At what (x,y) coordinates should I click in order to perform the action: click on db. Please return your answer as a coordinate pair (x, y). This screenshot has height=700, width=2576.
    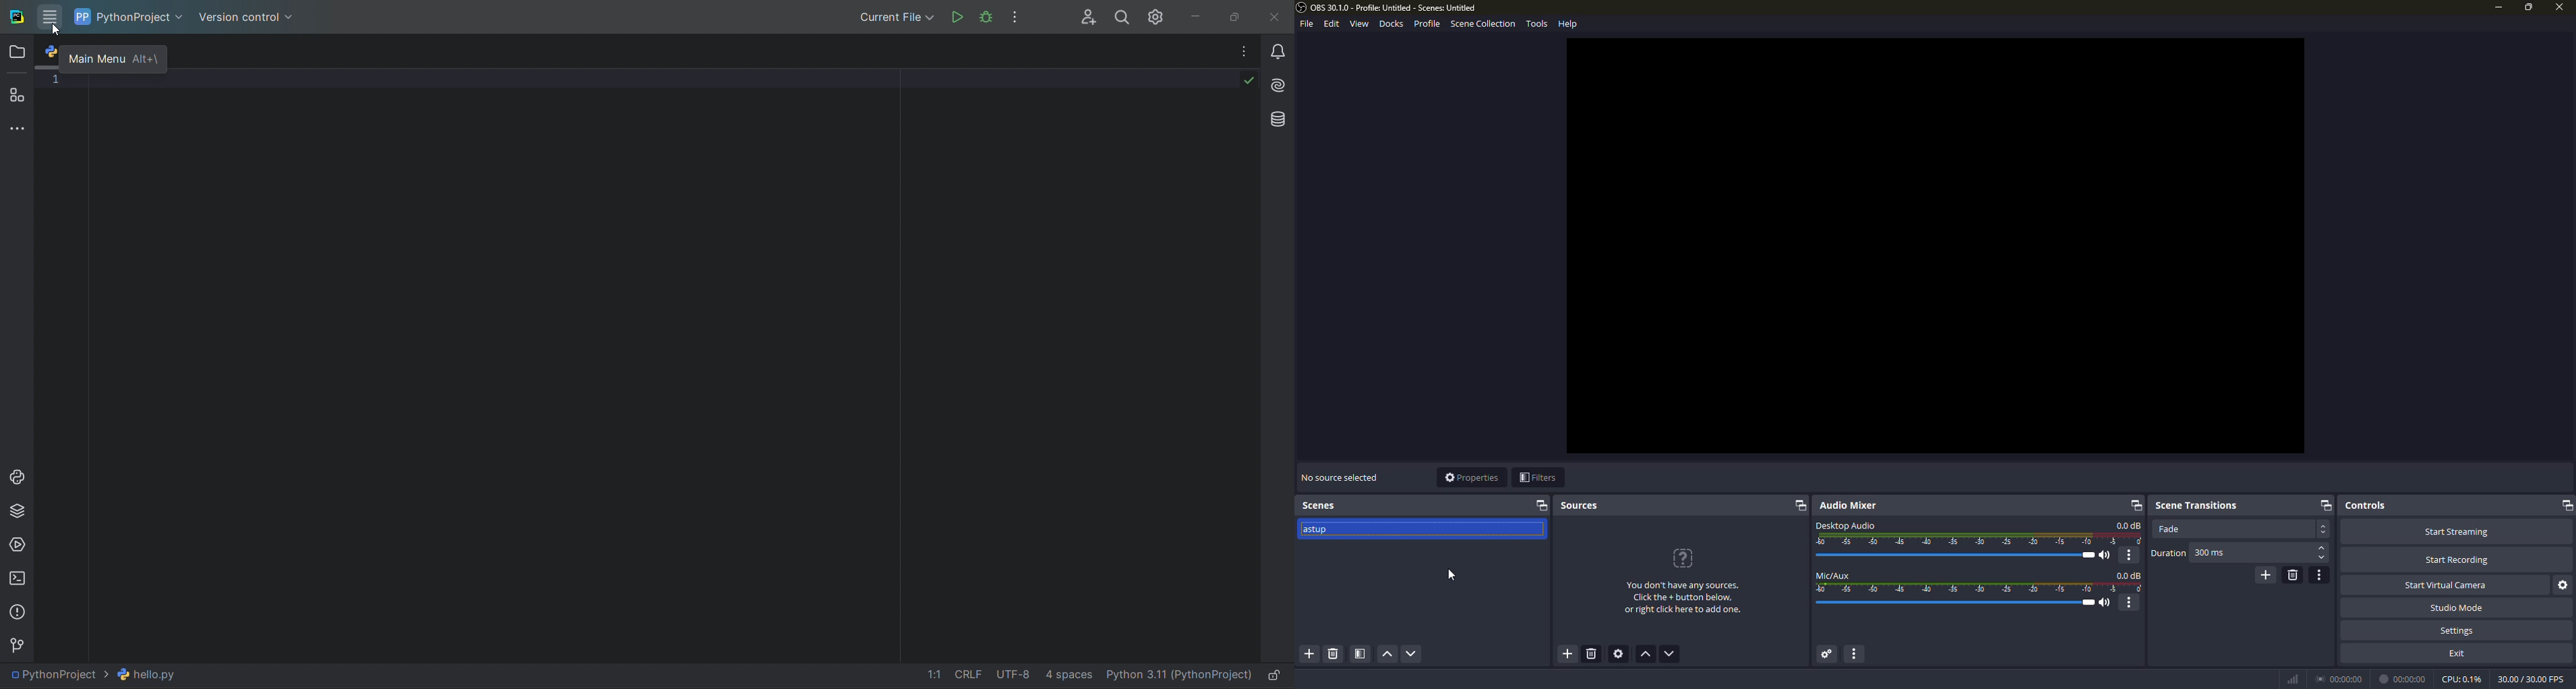
    Looking at the image, I should click on (2130, 575).